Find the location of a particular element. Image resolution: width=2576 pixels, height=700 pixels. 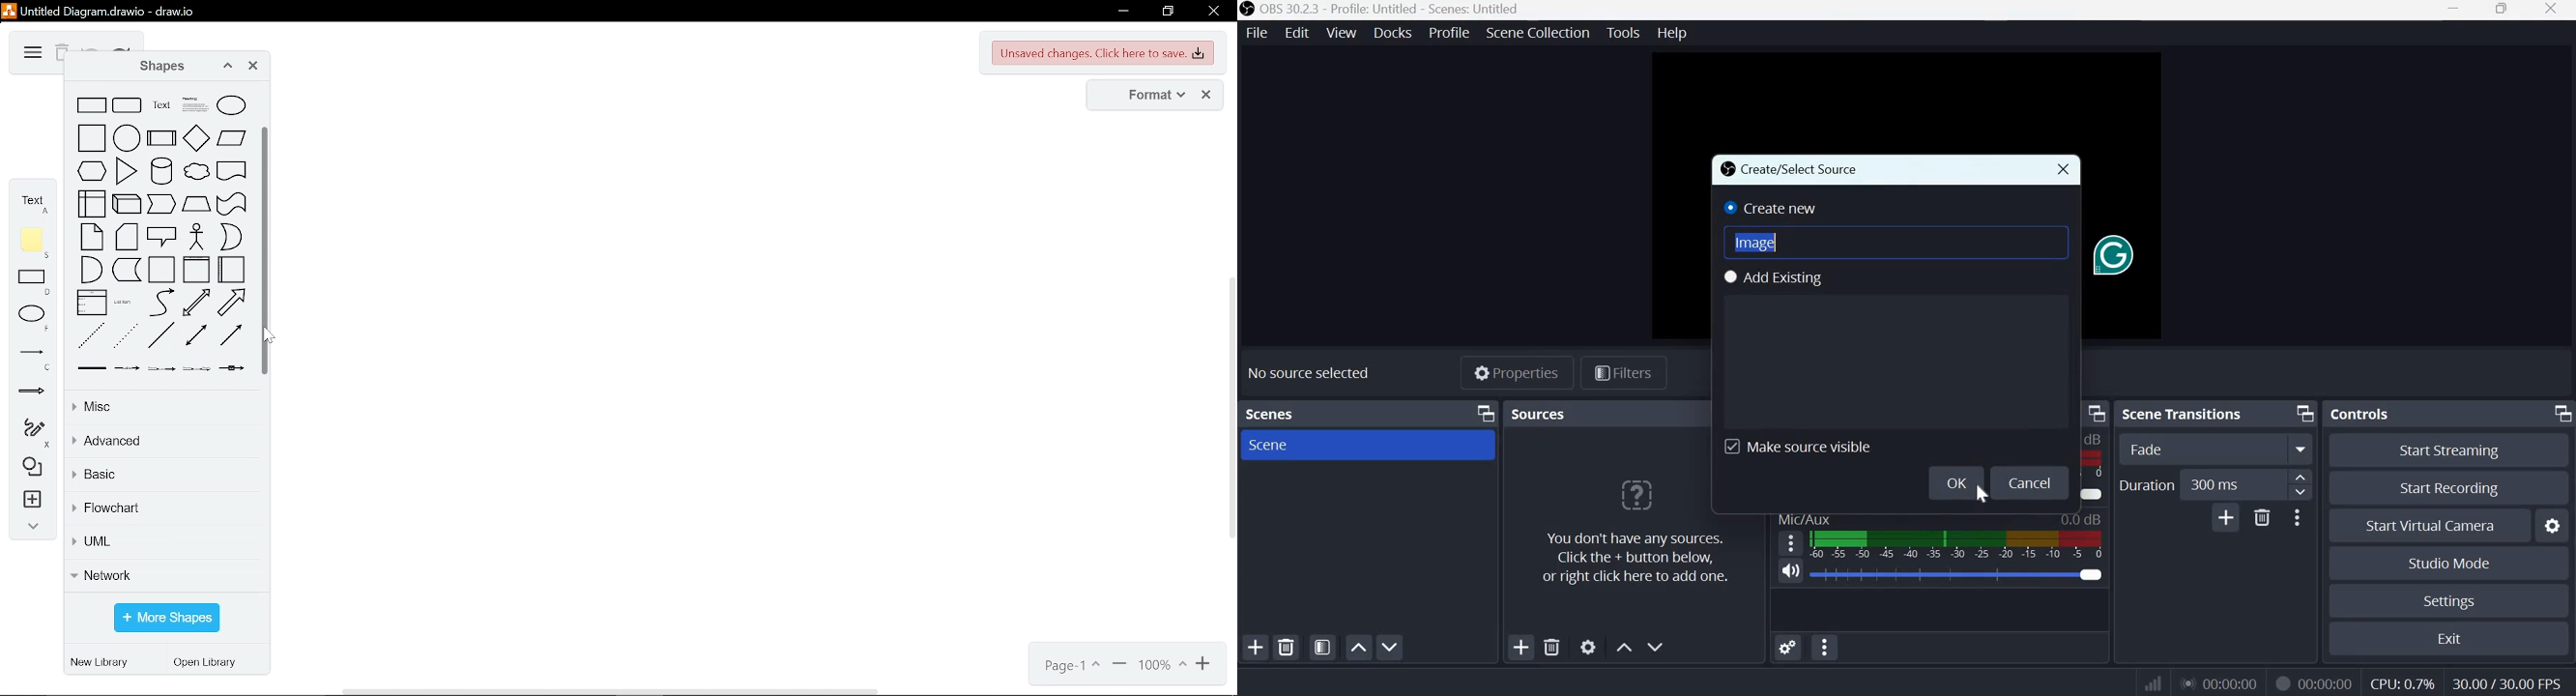

Close is located at coordinates (2064, 170).